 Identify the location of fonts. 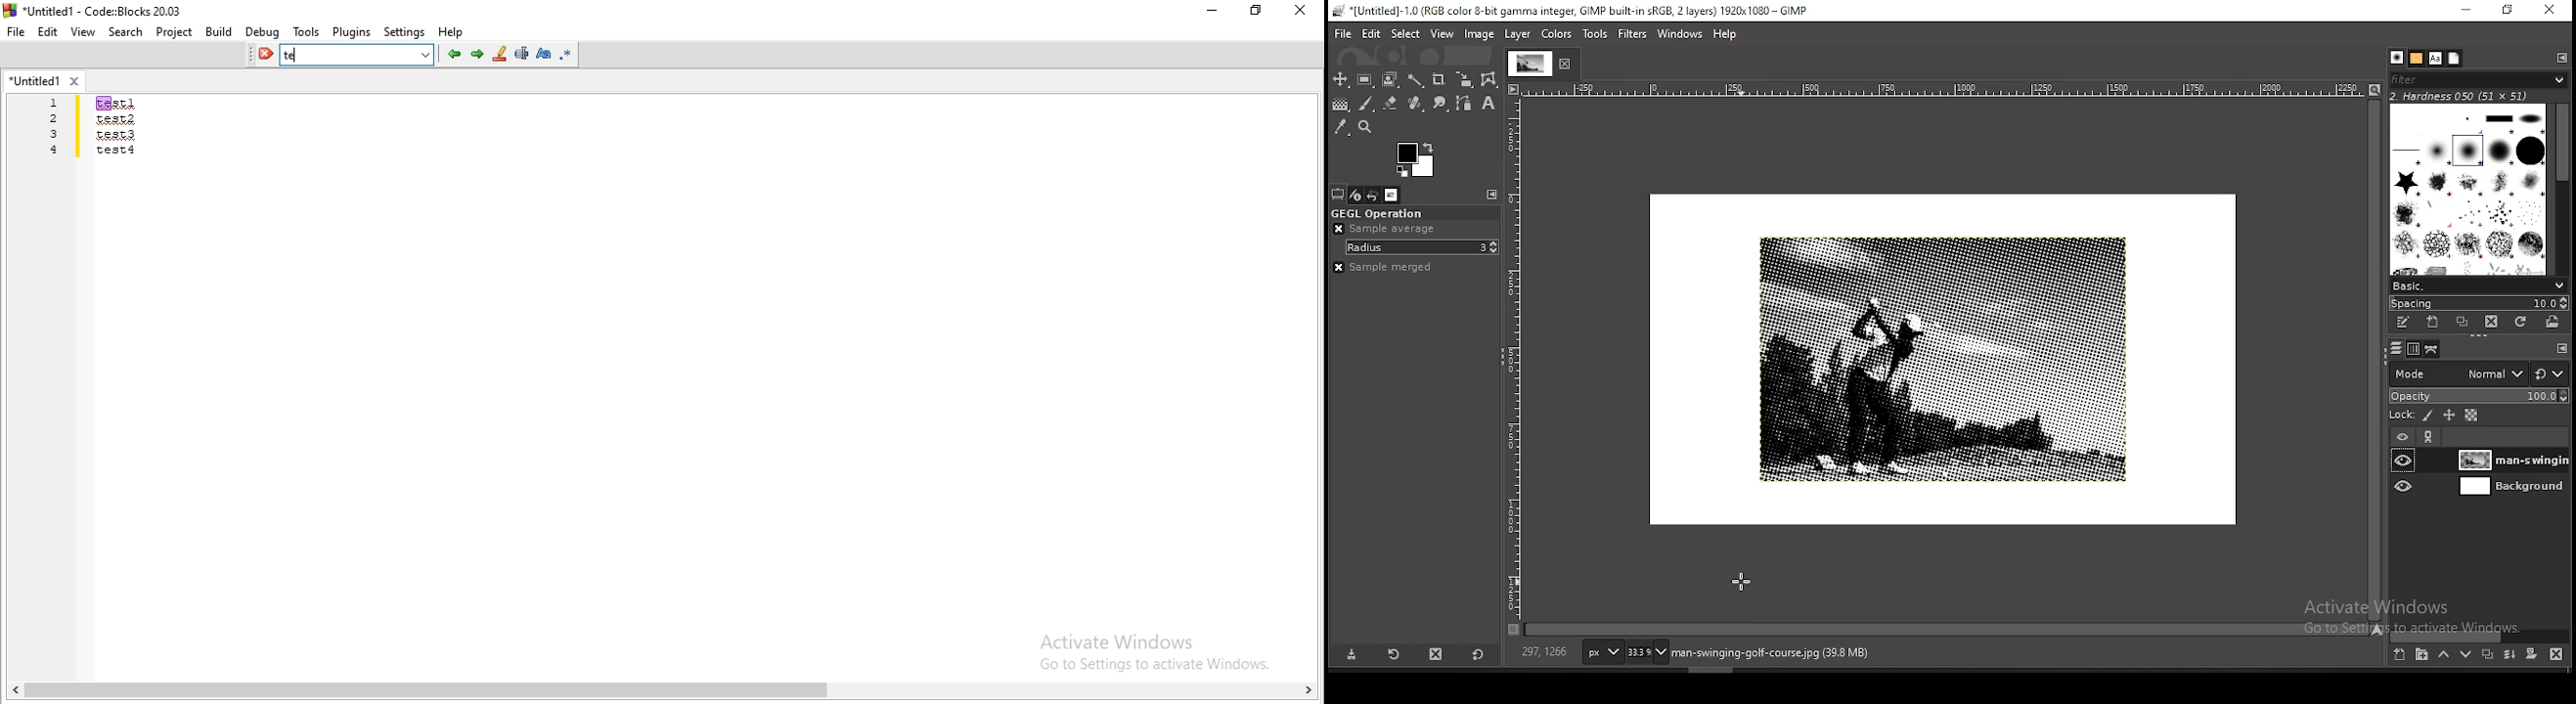
(2436, 59).